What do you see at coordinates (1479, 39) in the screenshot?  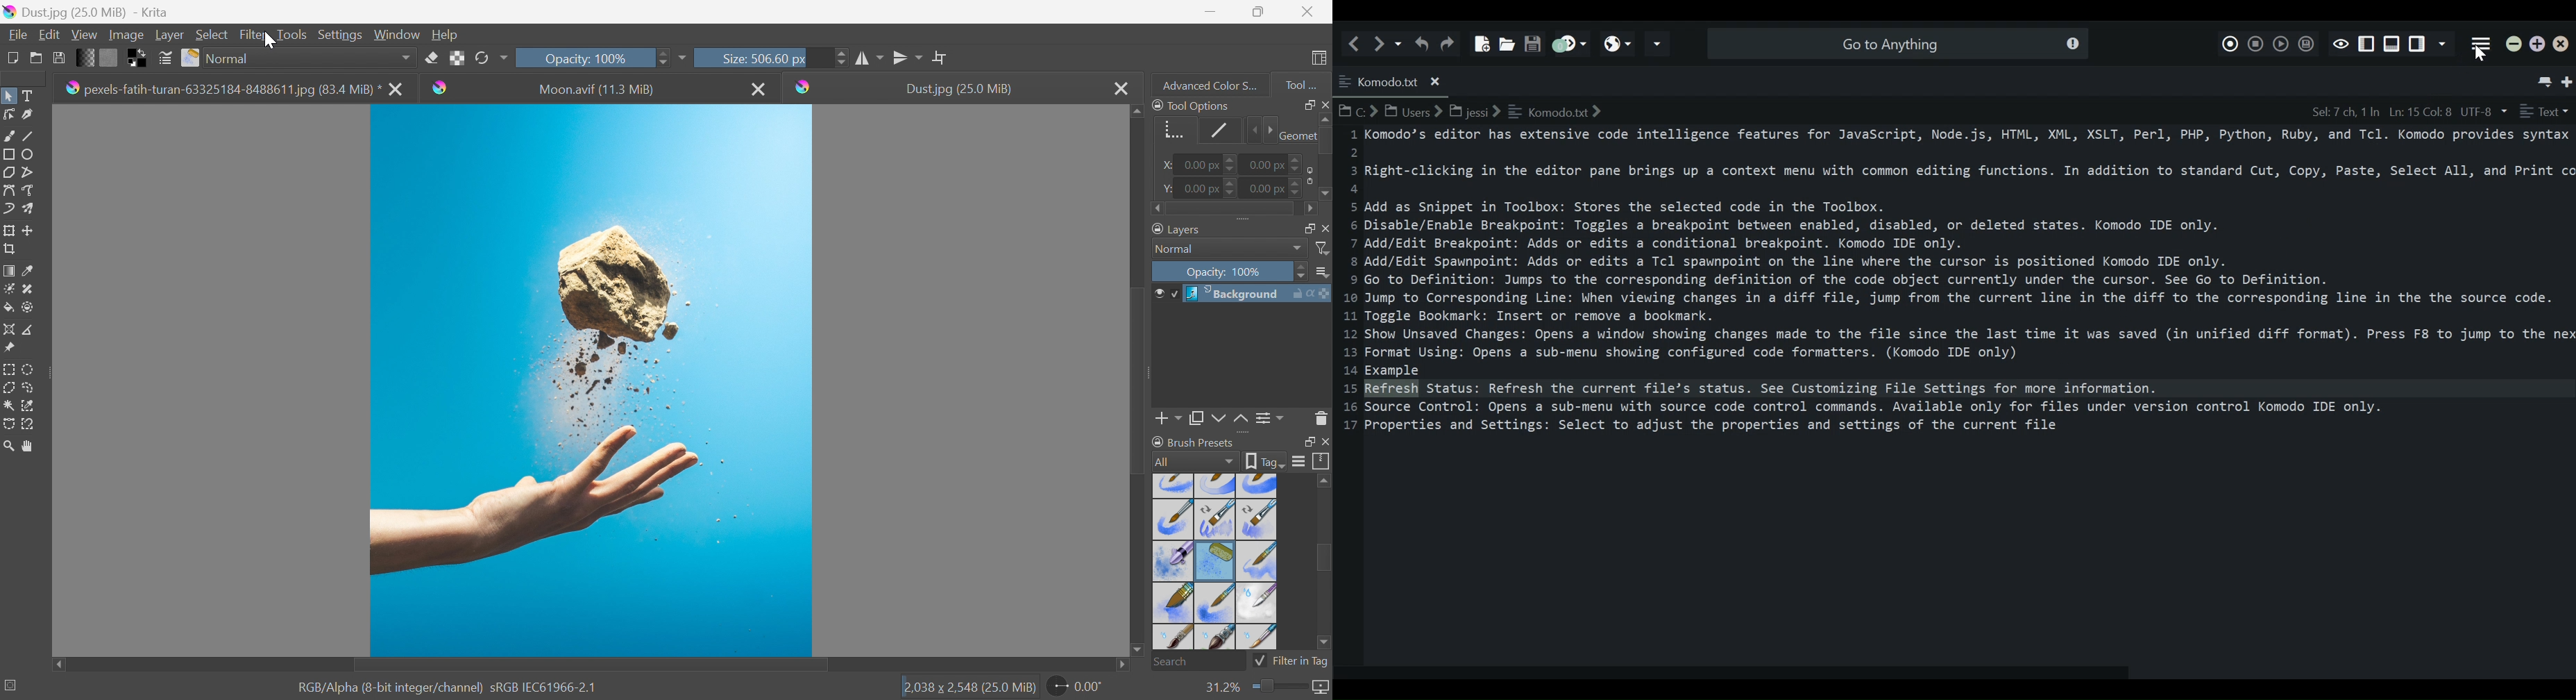 I see `New File` at bounding box center [1479, 39].